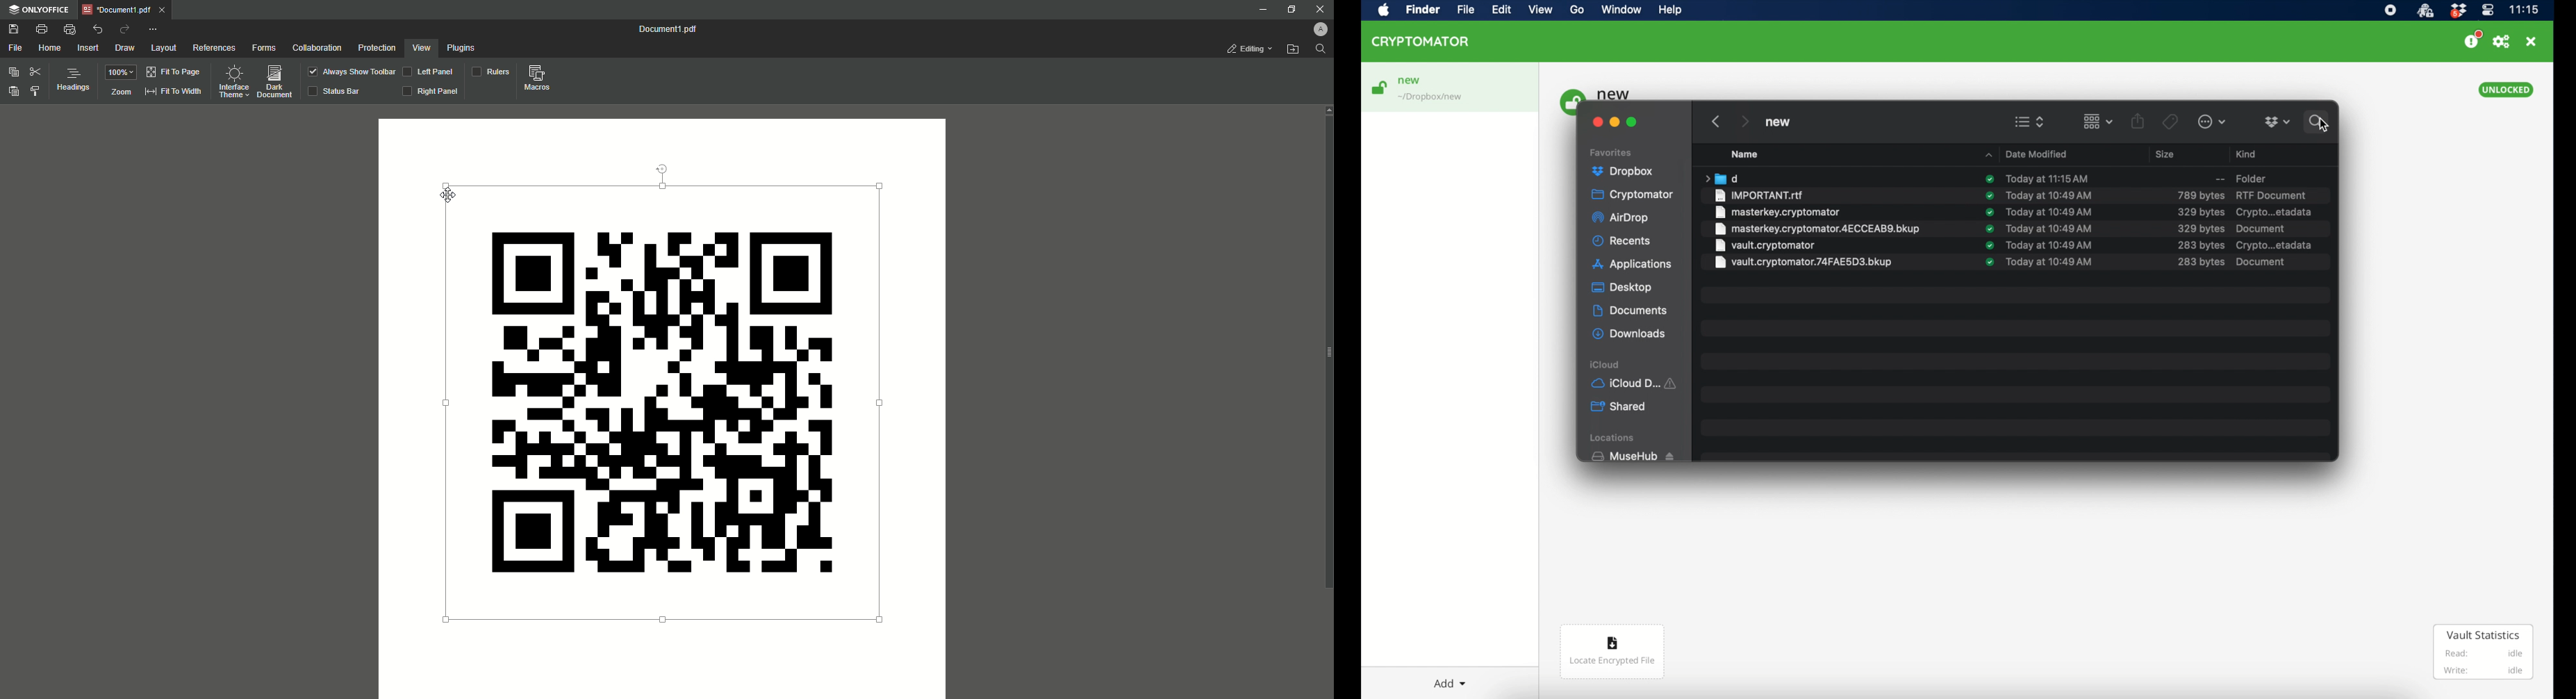 The image size is (2576, 700). Describe the element at coordinates (2458, 11) in the screenshot. I see `dropbox` at that location.